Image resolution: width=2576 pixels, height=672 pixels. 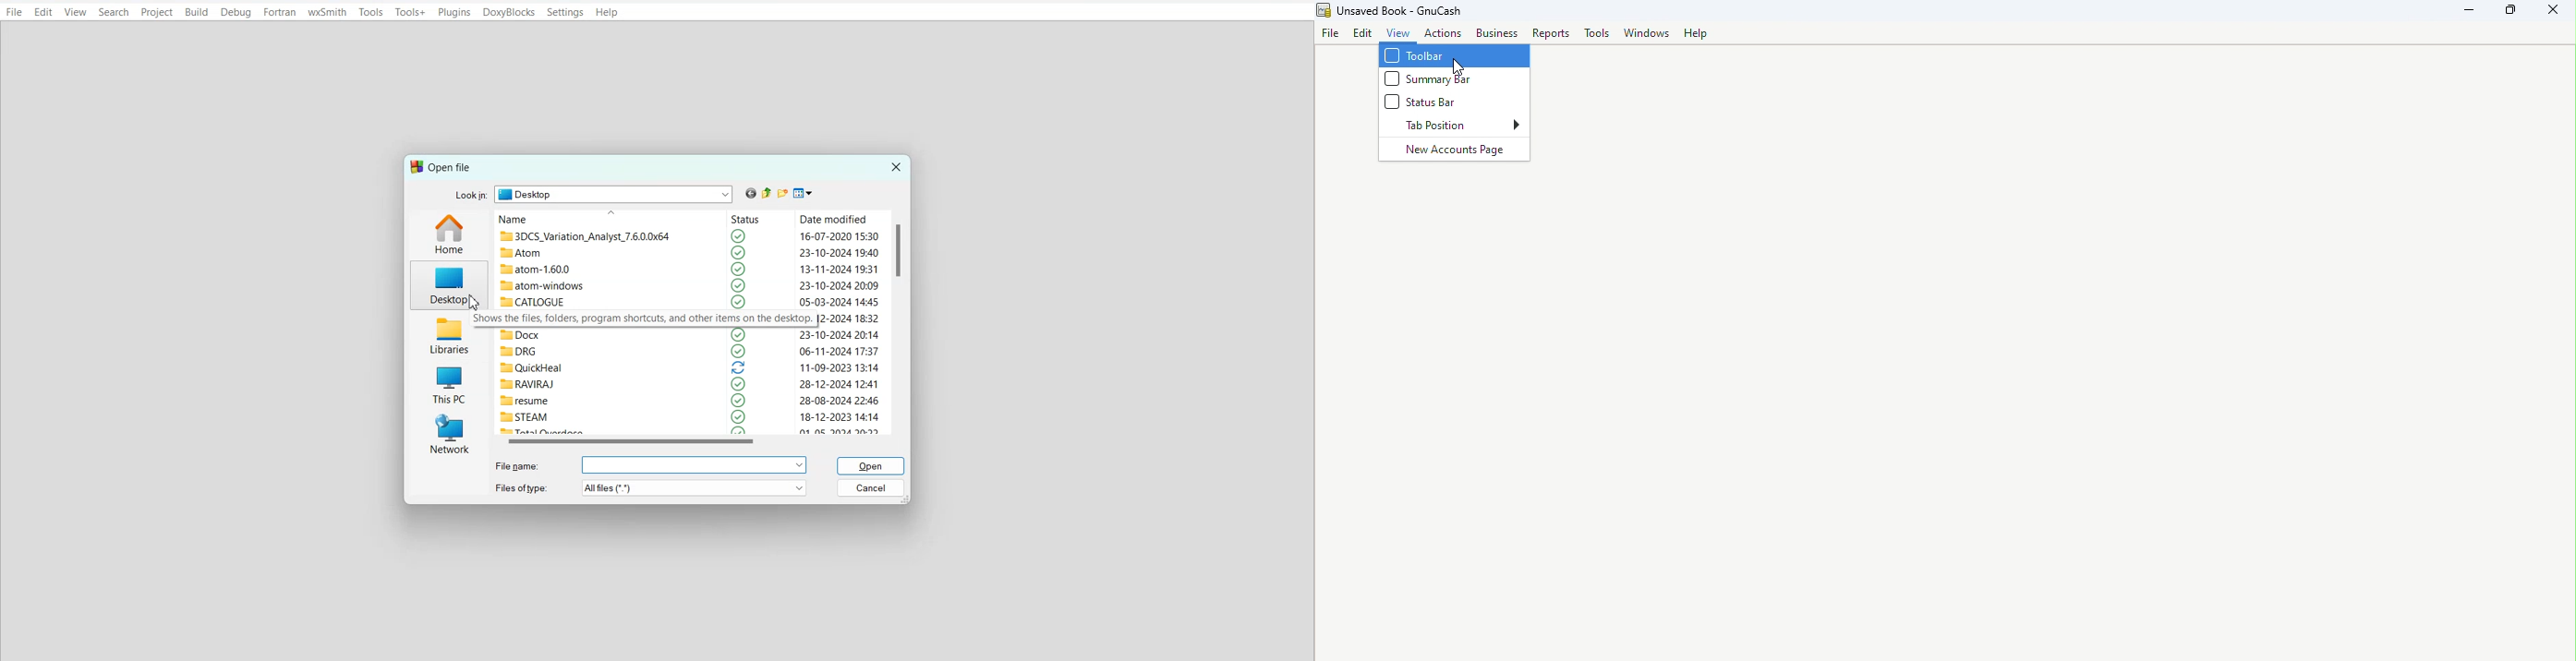 I want to click on STEAM, so click(x=527, y=419).